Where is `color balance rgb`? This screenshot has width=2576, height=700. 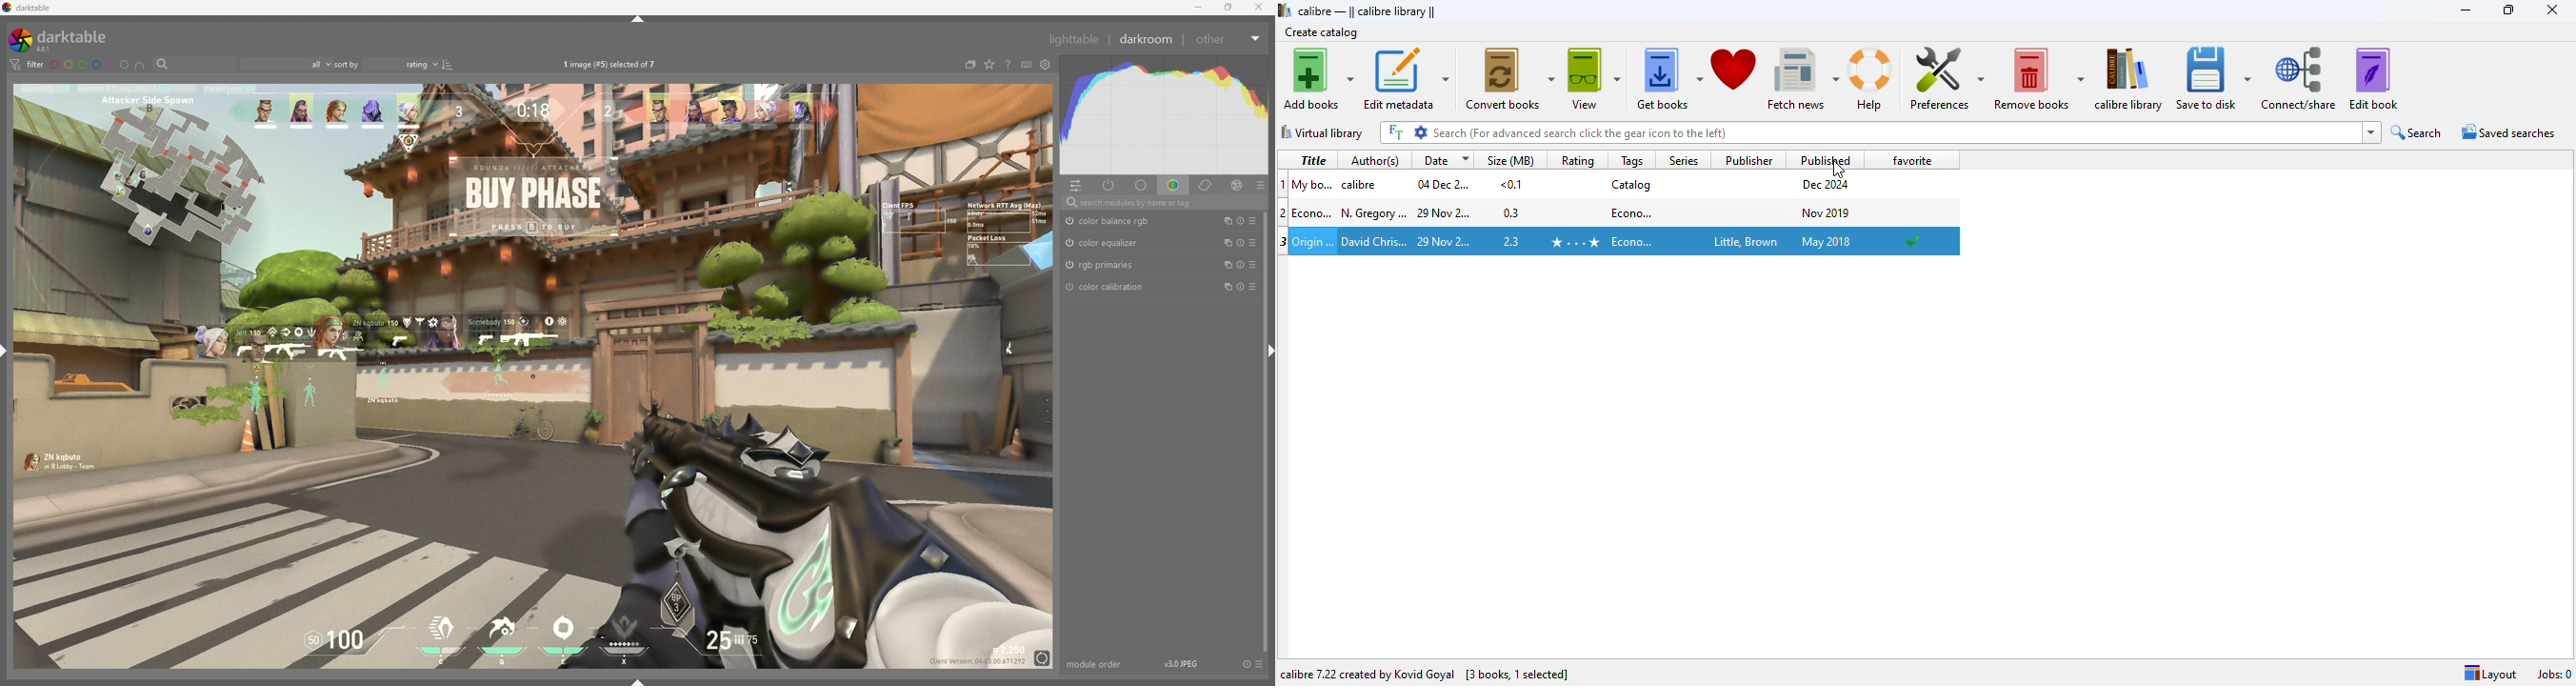
color balance rgb is located at coordinates (1113, 221).